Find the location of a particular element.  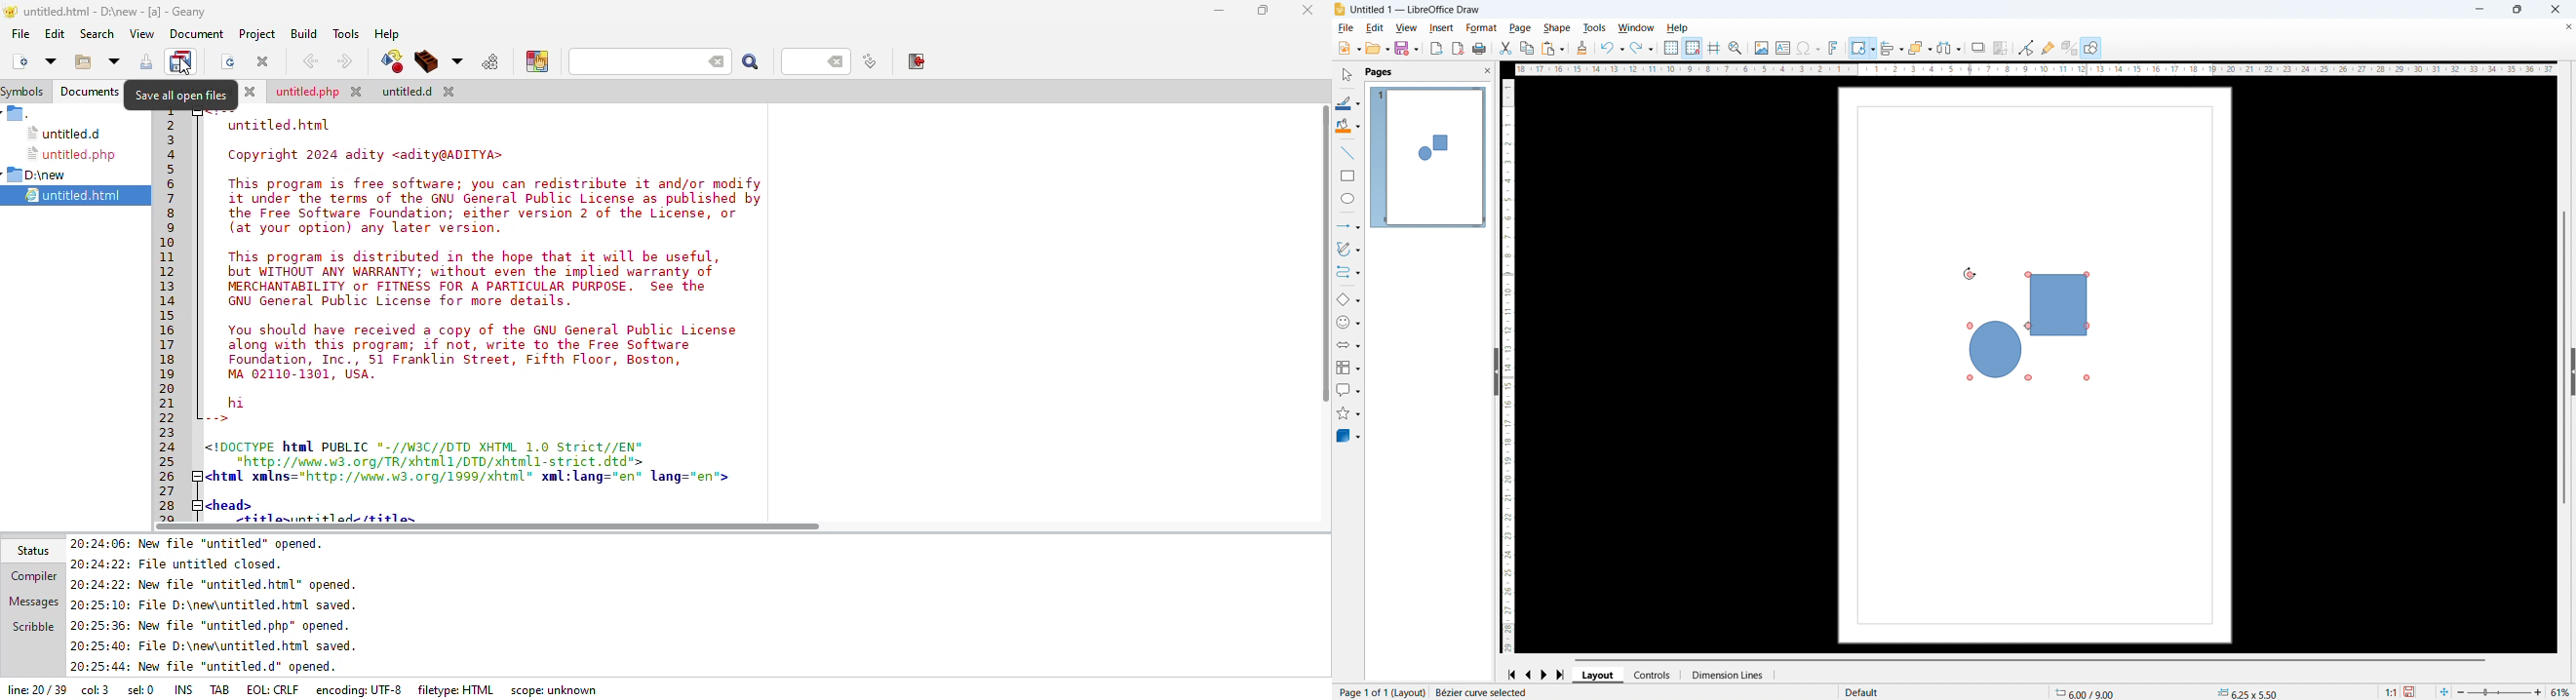

Format  is located at coordinates (1482, 28).